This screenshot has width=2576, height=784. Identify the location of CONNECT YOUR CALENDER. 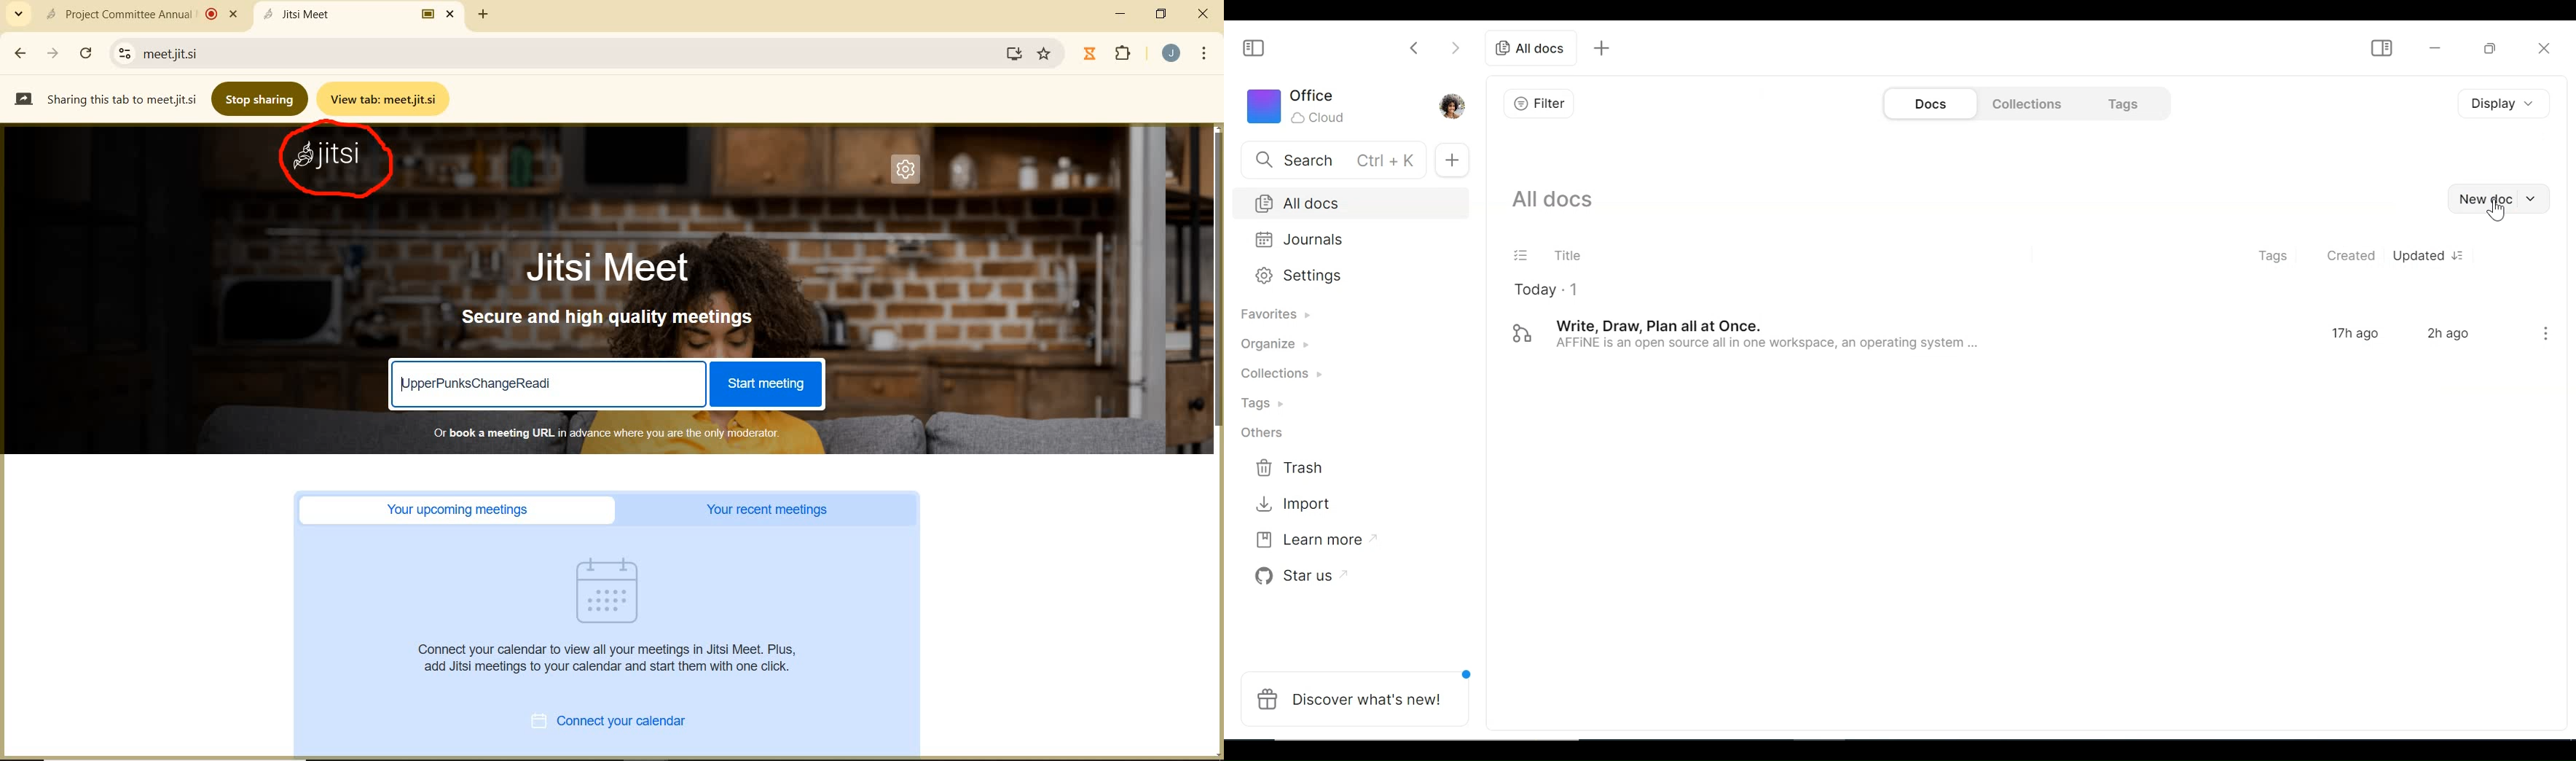
(625, 723).